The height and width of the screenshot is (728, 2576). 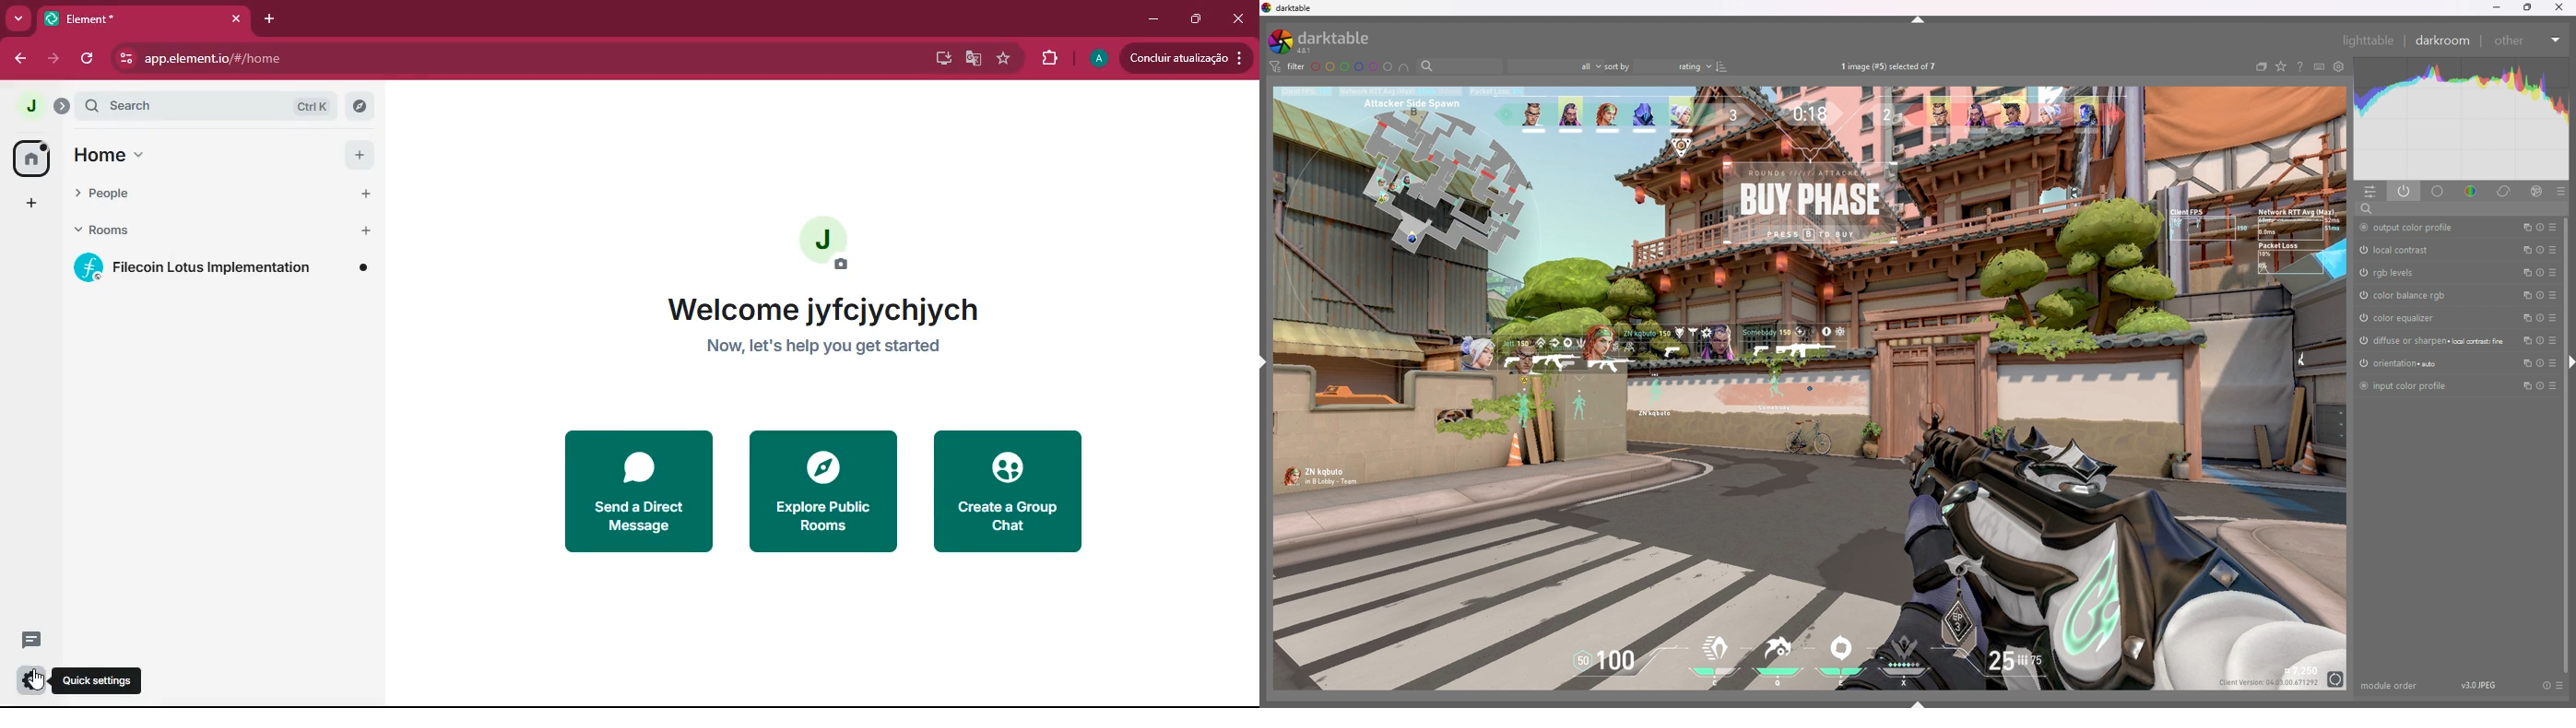 What do you see at coordinates (2392, 685) in the screenshot?
I see `module order` at bounding box center [2392, 685].